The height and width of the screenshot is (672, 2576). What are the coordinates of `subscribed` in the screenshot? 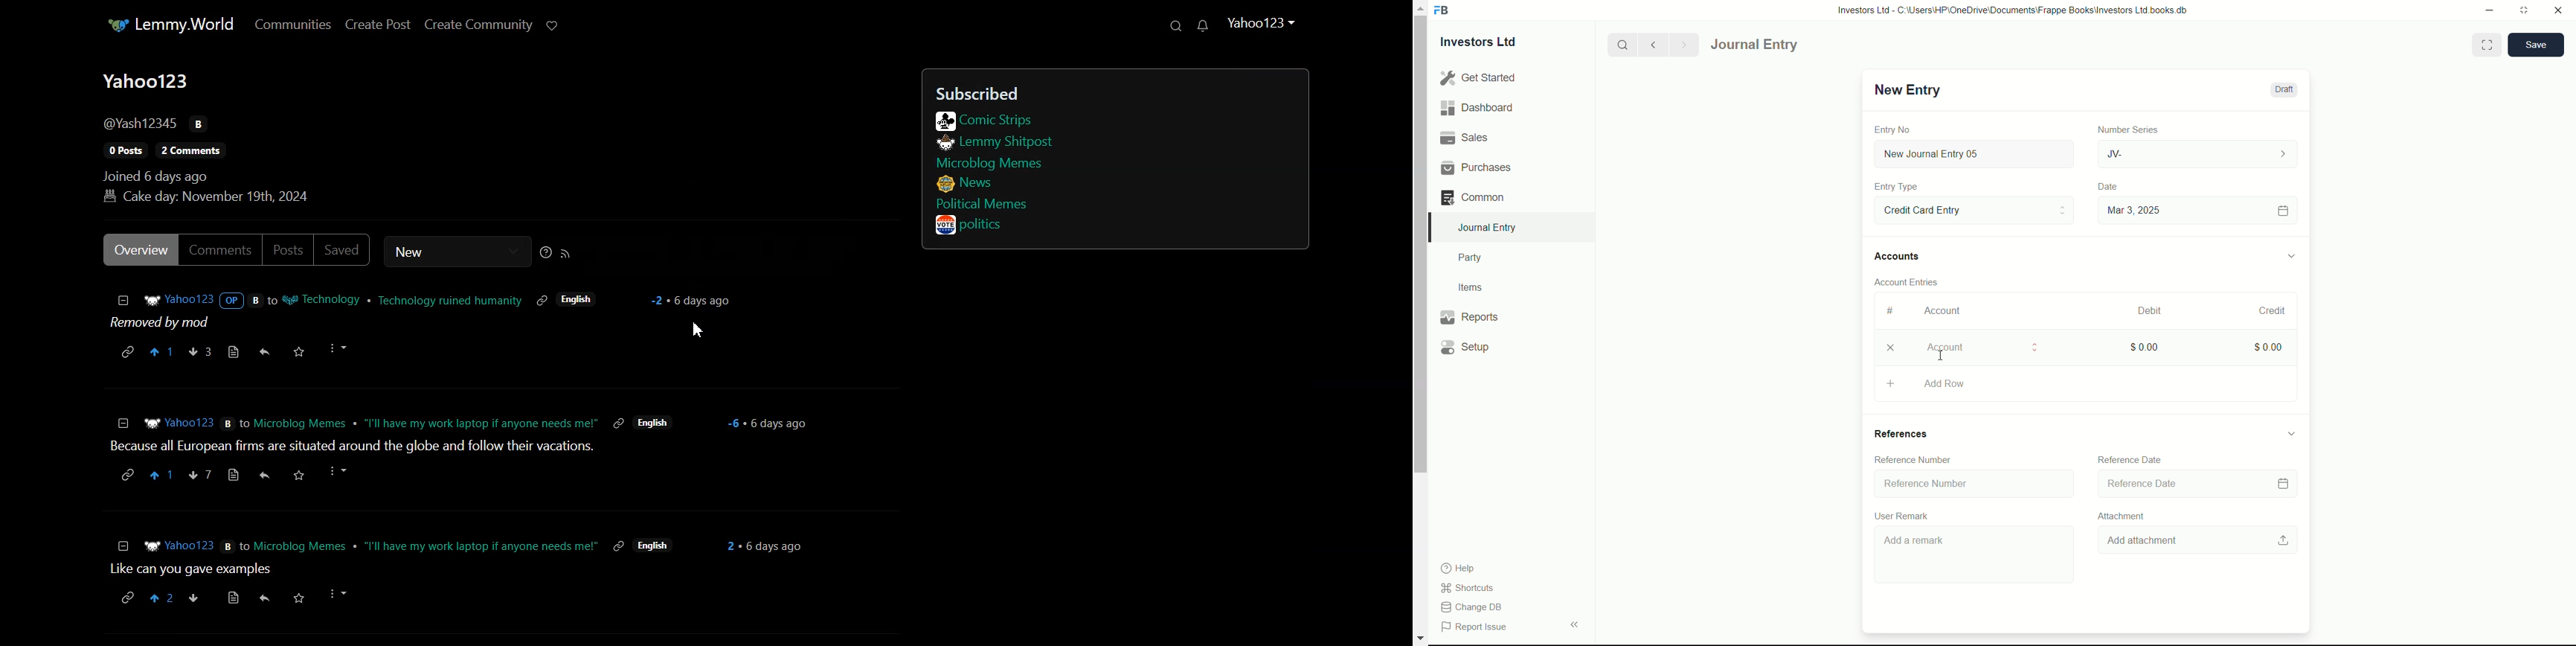 It's located at (1069, 91).